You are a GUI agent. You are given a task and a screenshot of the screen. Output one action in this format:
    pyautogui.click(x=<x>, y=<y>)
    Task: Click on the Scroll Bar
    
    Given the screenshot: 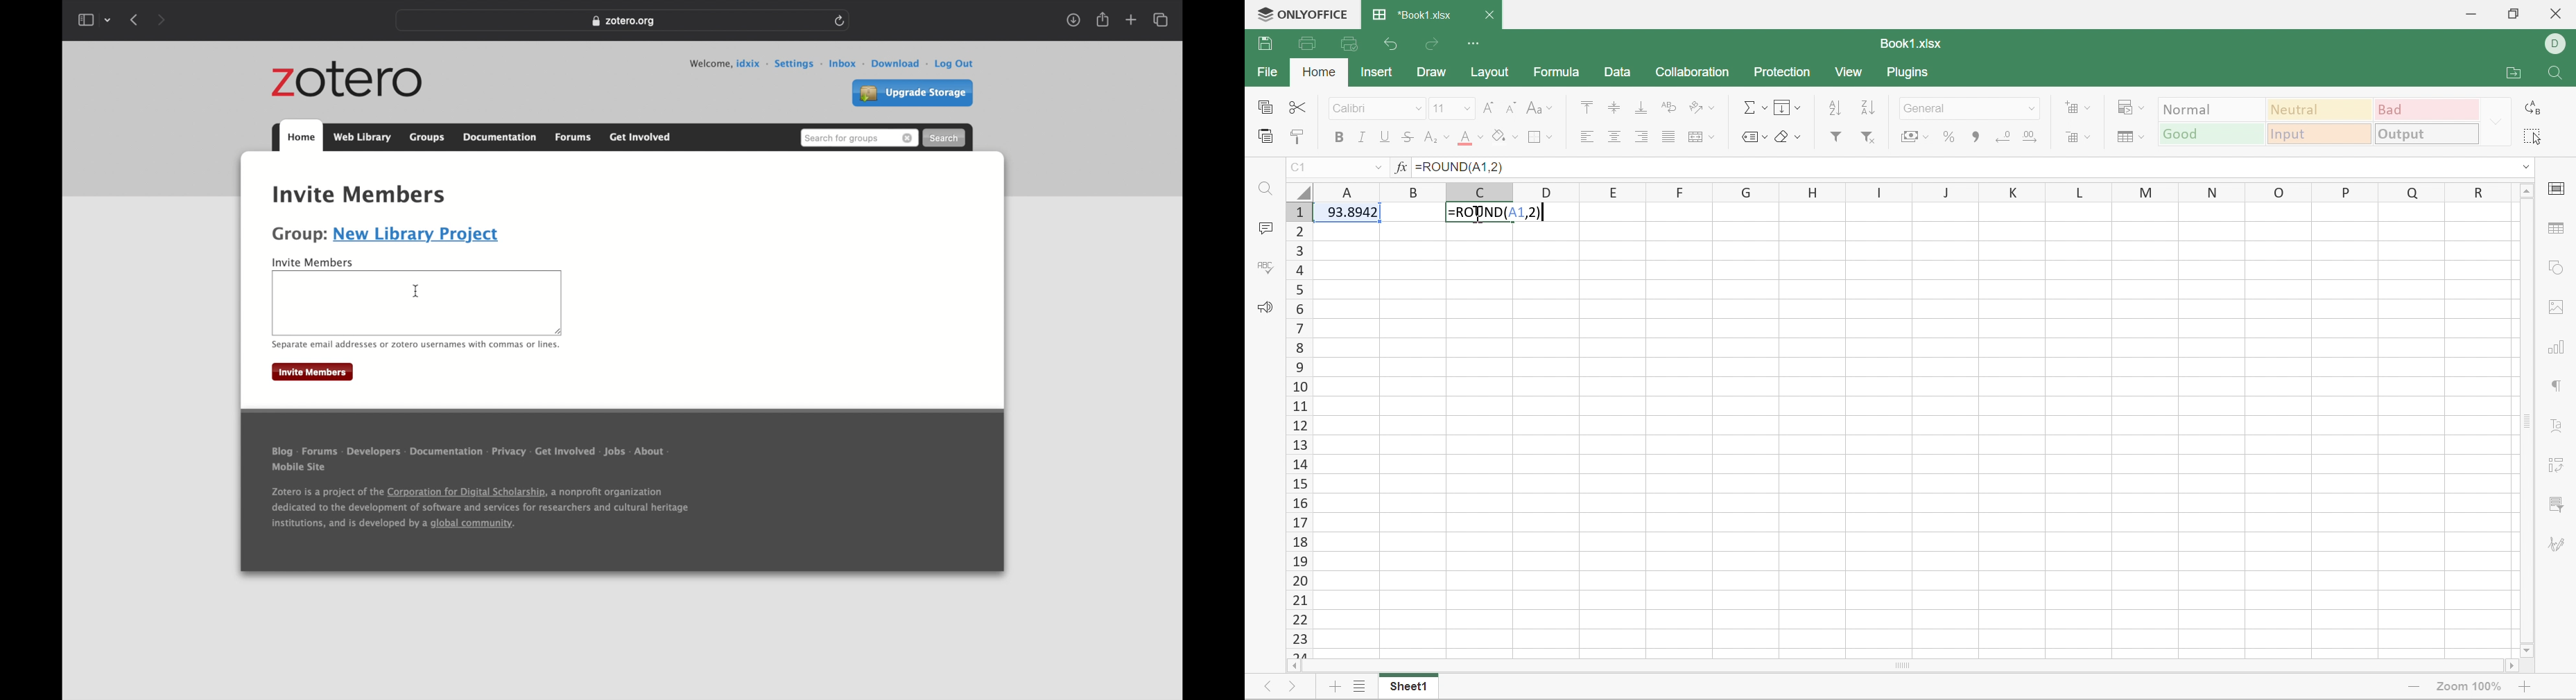 What is the action you would take?
    pyautogui.click(x=2524, y=423)
    